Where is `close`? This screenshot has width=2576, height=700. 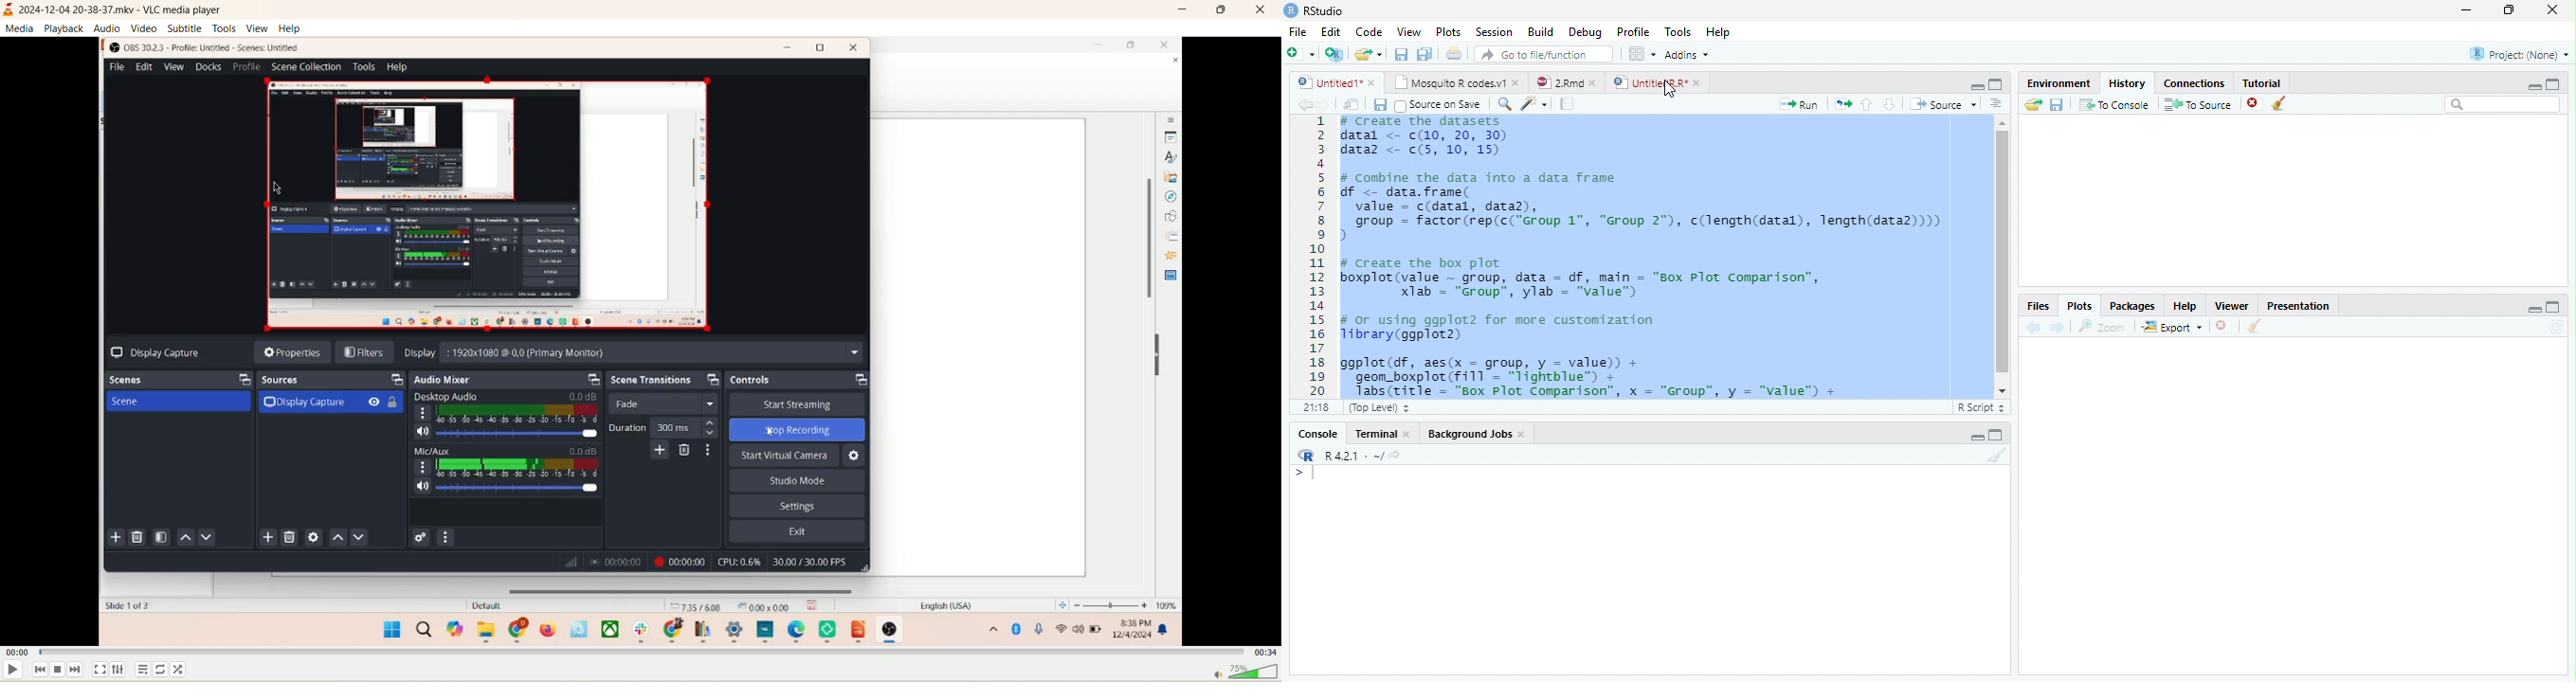
close is located at coordinates (1516, 82).